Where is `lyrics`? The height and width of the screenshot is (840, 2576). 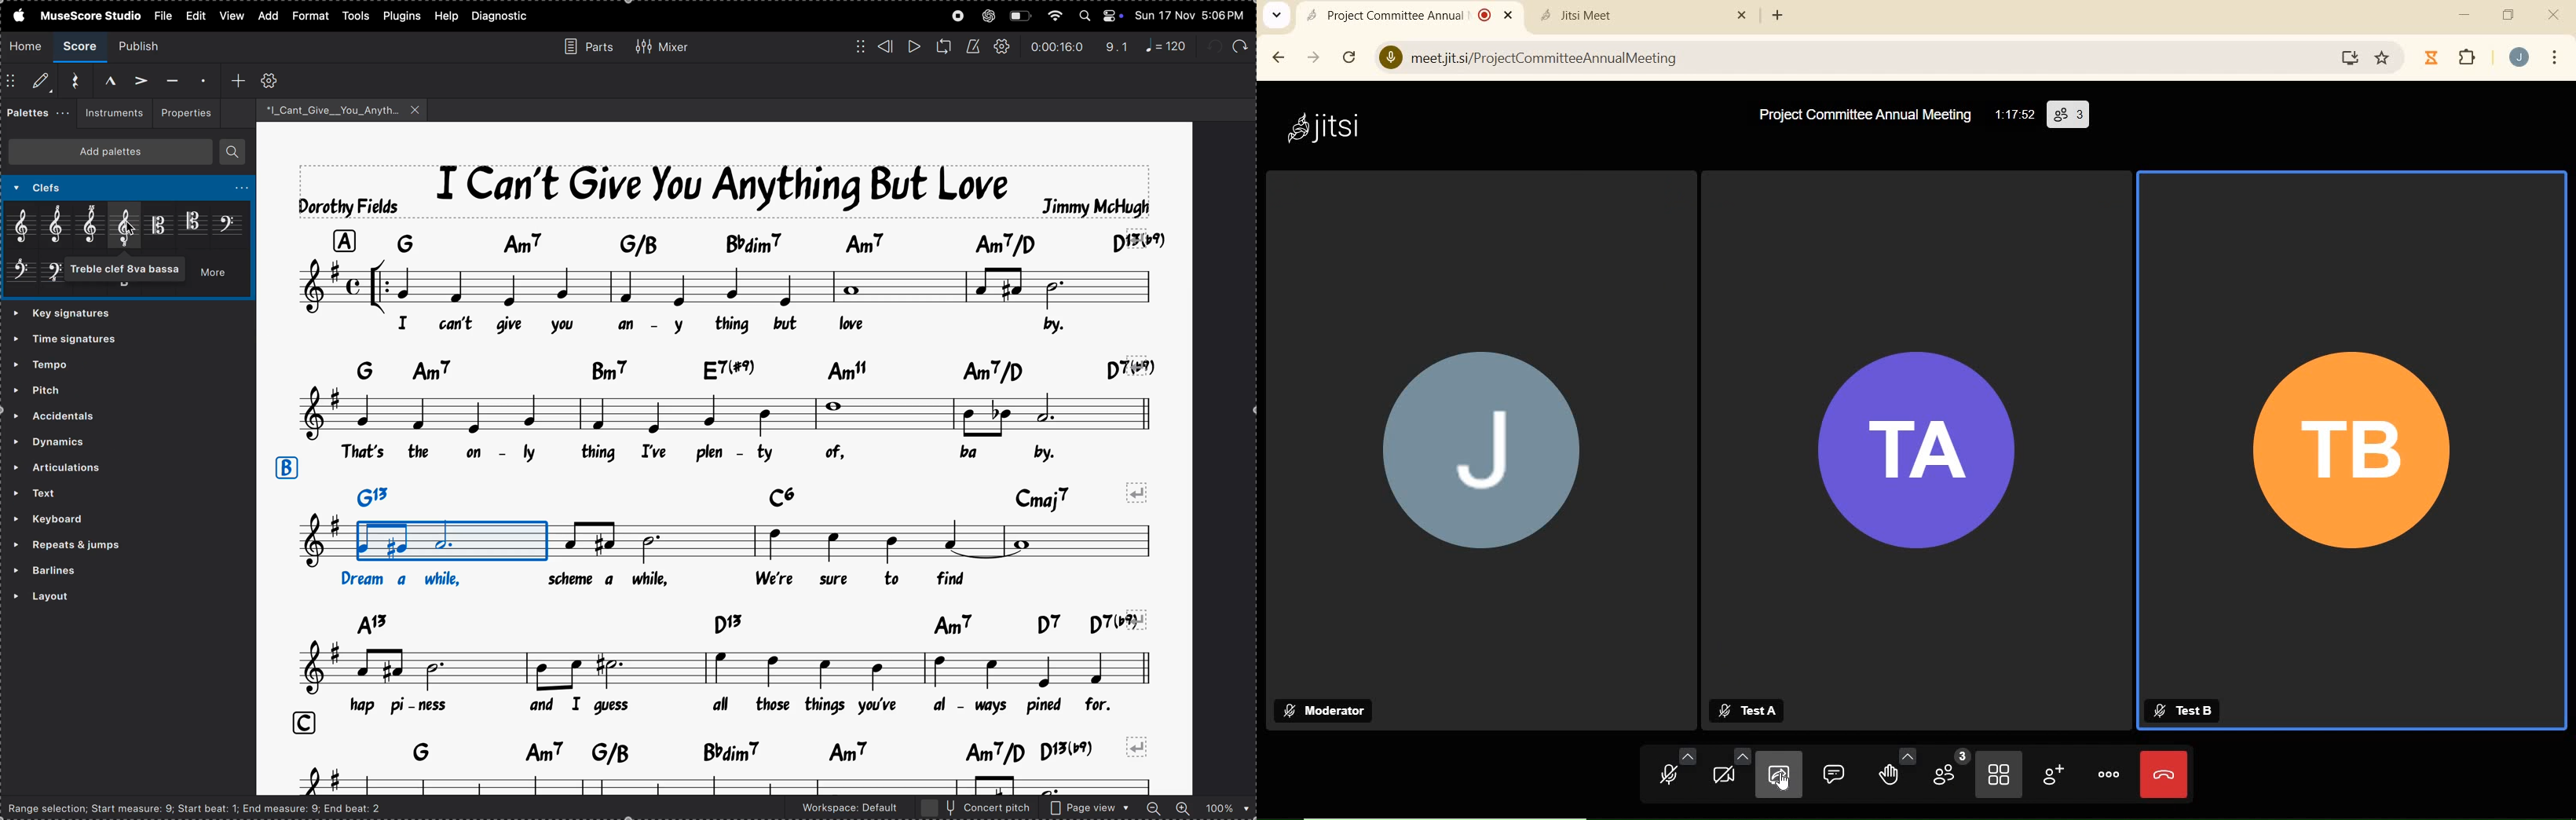 lyrics is located at coordinates (671, 580).